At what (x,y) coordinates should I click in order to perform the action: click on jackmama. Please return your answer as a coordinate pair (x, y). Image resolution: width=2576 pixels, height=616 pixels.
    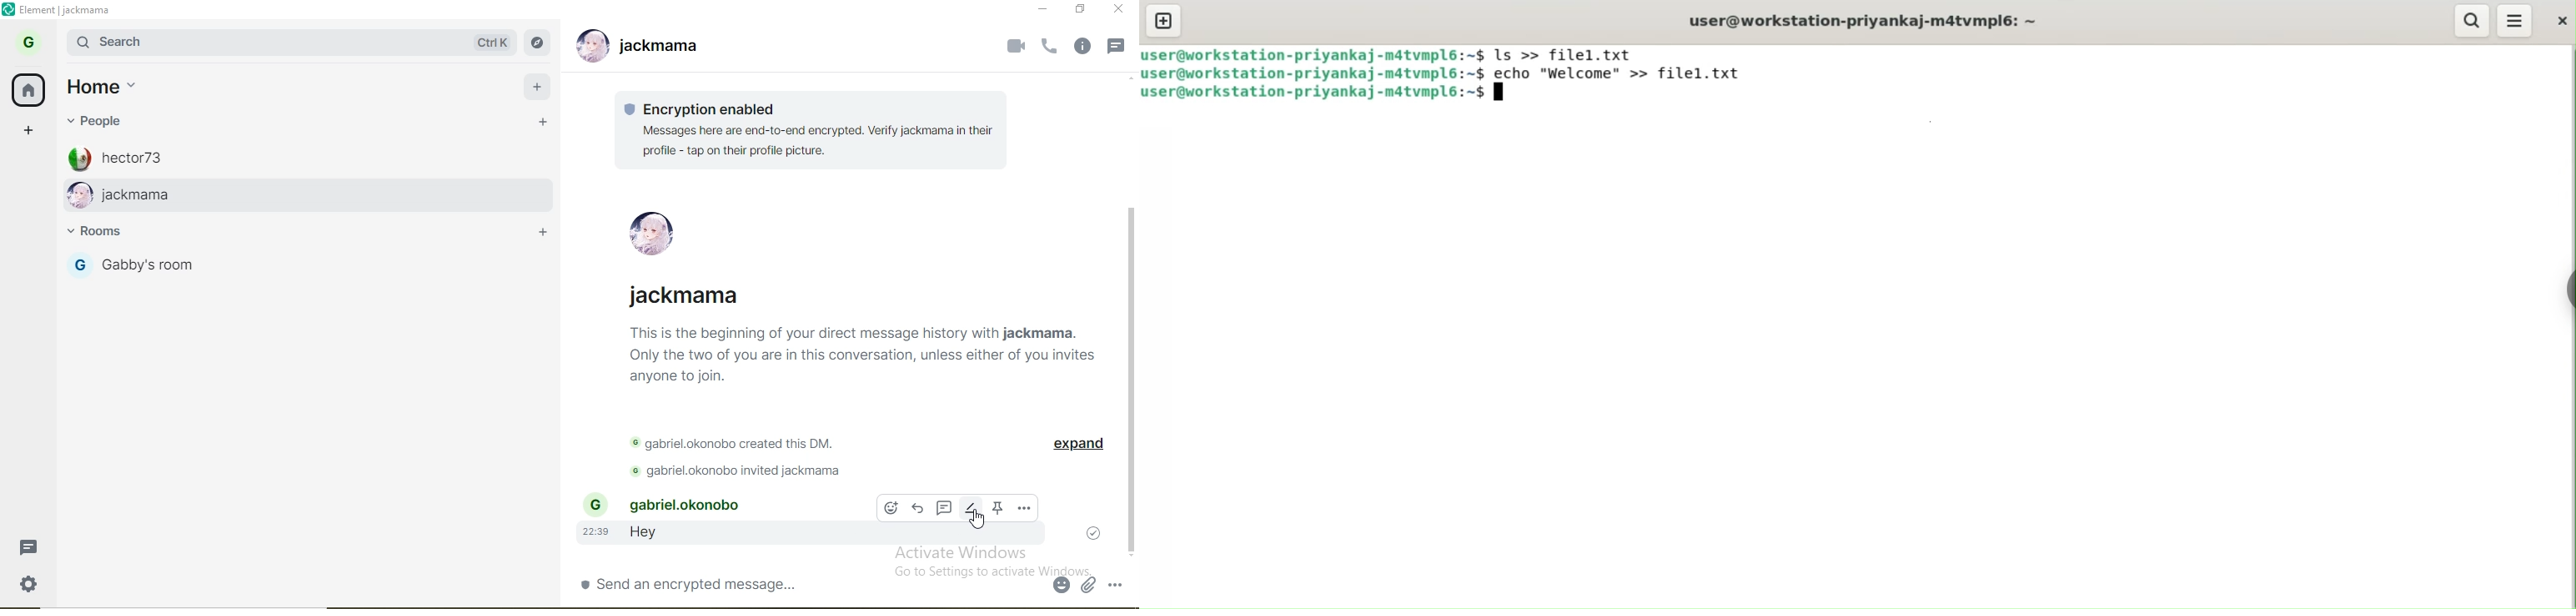
    Looking at the image, I should click on (323, 196).